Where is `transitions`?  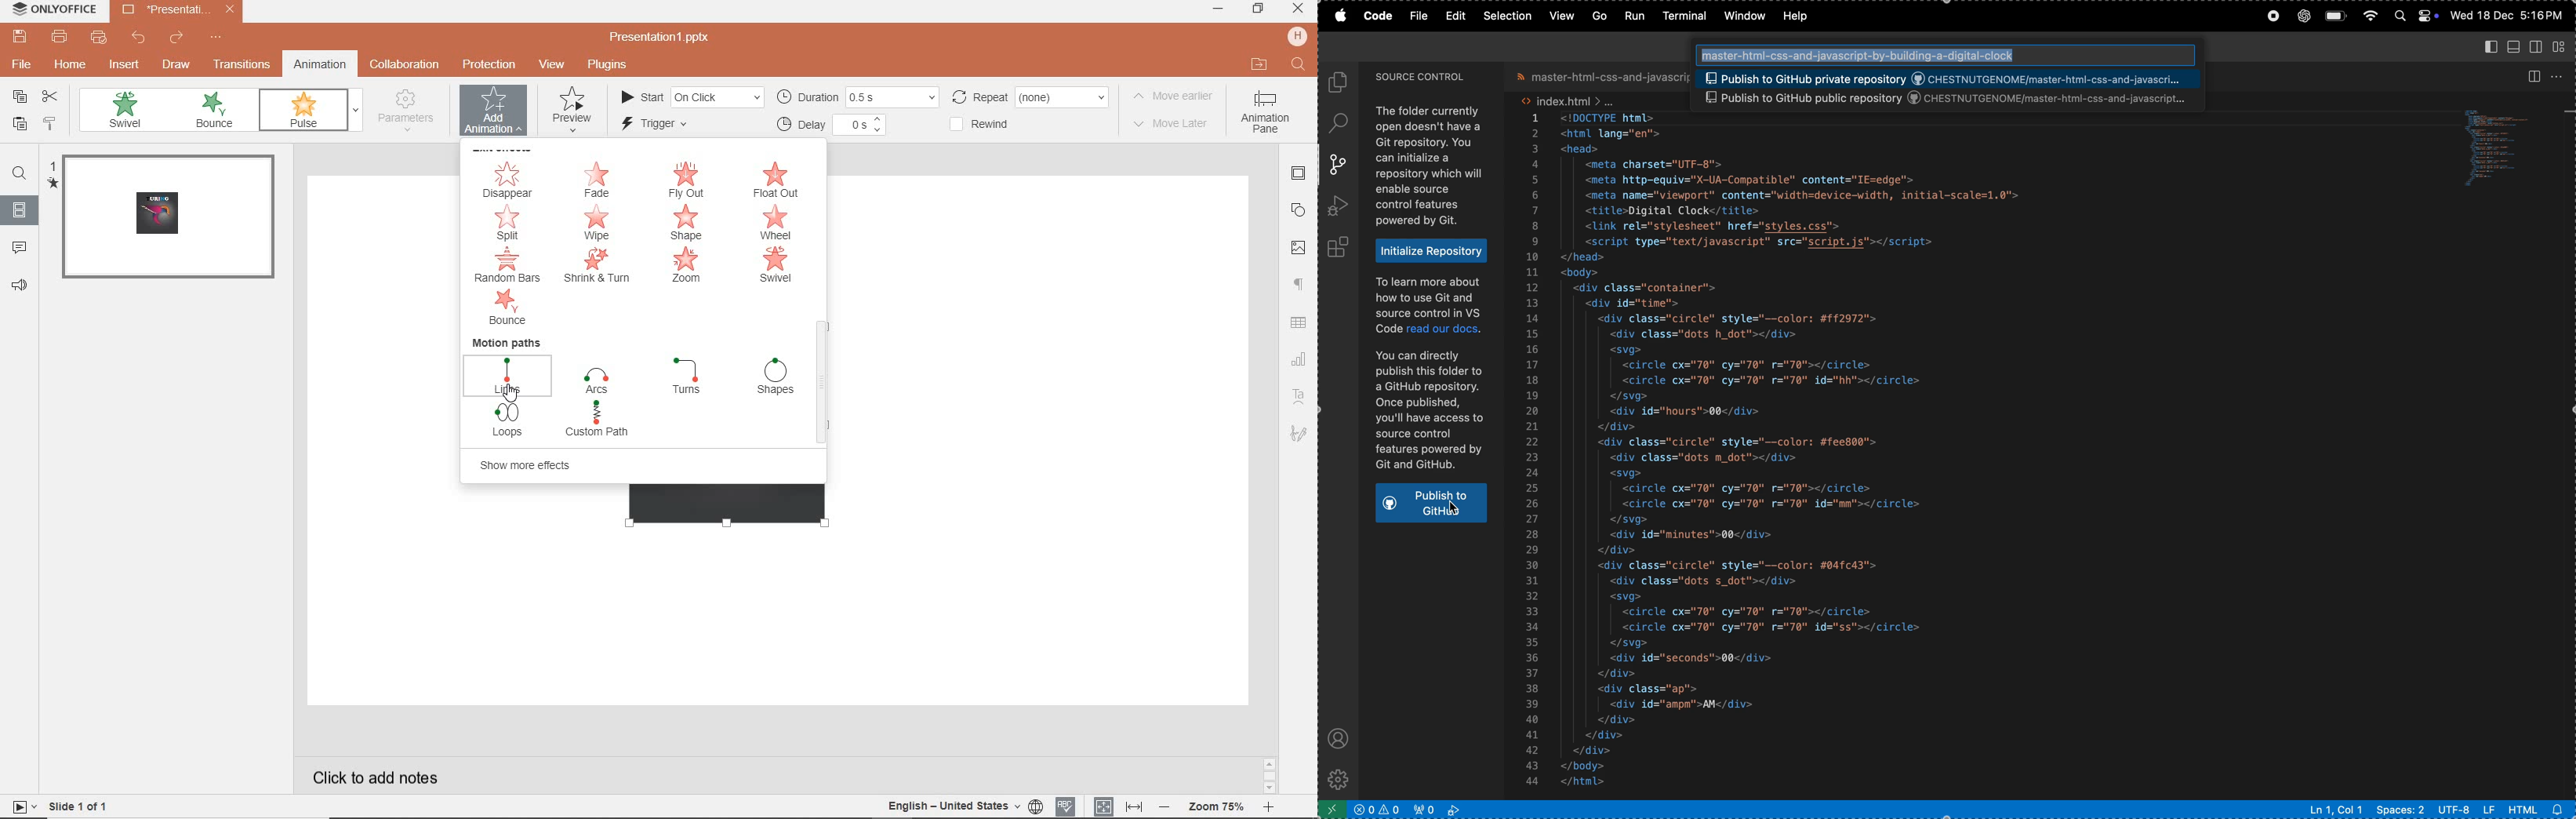
transitions is located at coordinates (243, 66).